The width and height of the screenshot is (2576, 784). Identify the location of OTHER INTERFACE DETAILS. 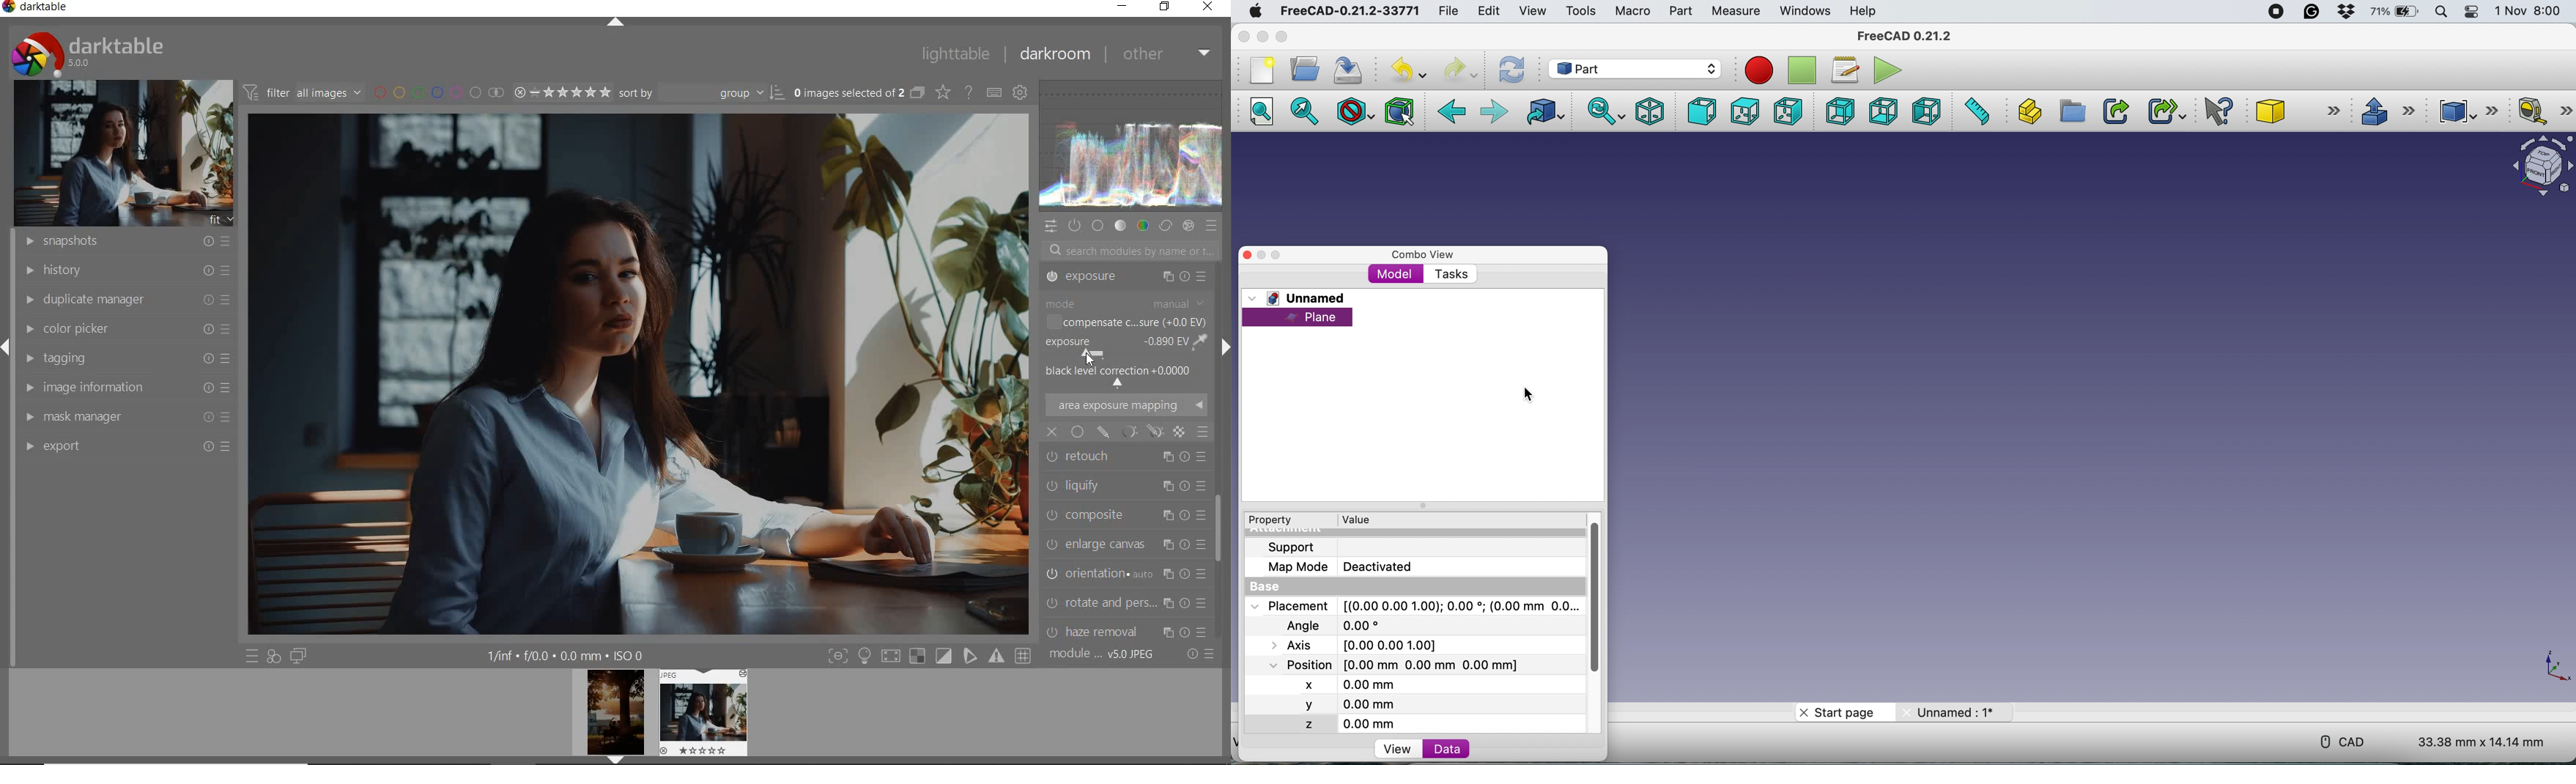
(566, 656).